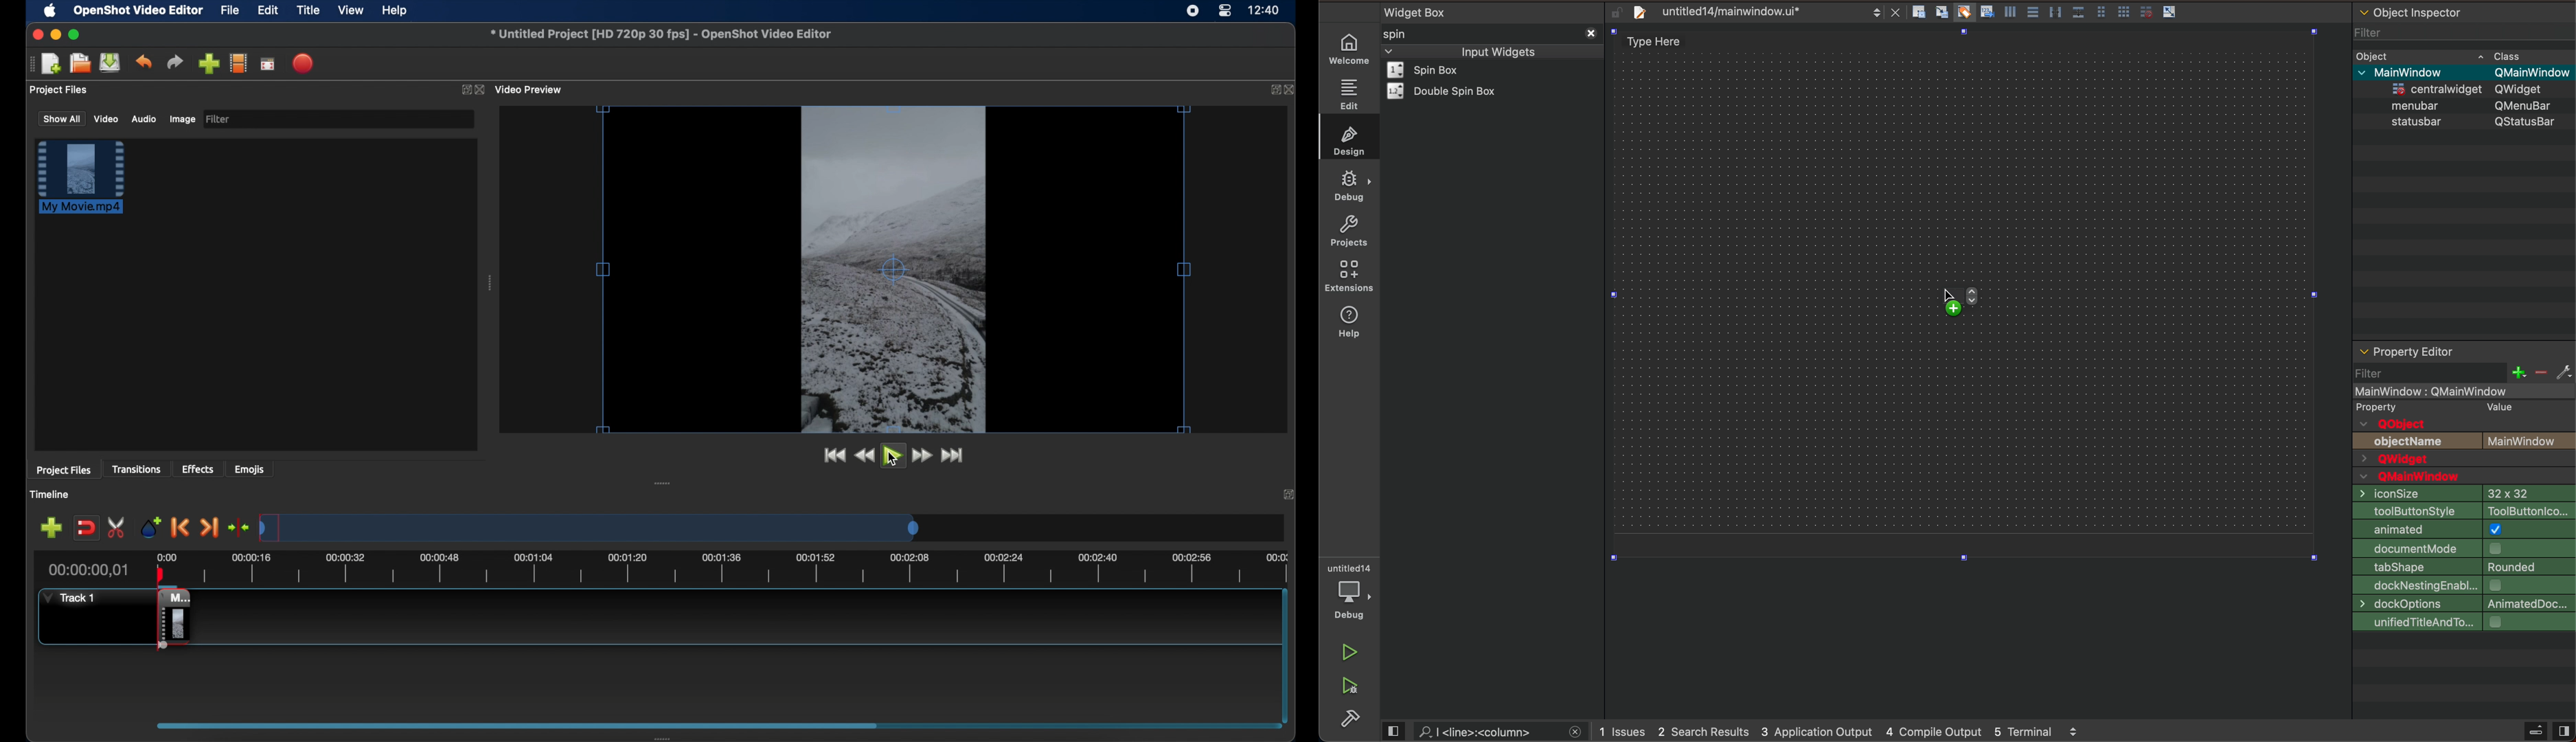 The height and width of the screenshot is (756, 2576). What do you see at coordinates (1351, 592) in the screenshot?
I see `debugger` at bounding box center [1351, 592].